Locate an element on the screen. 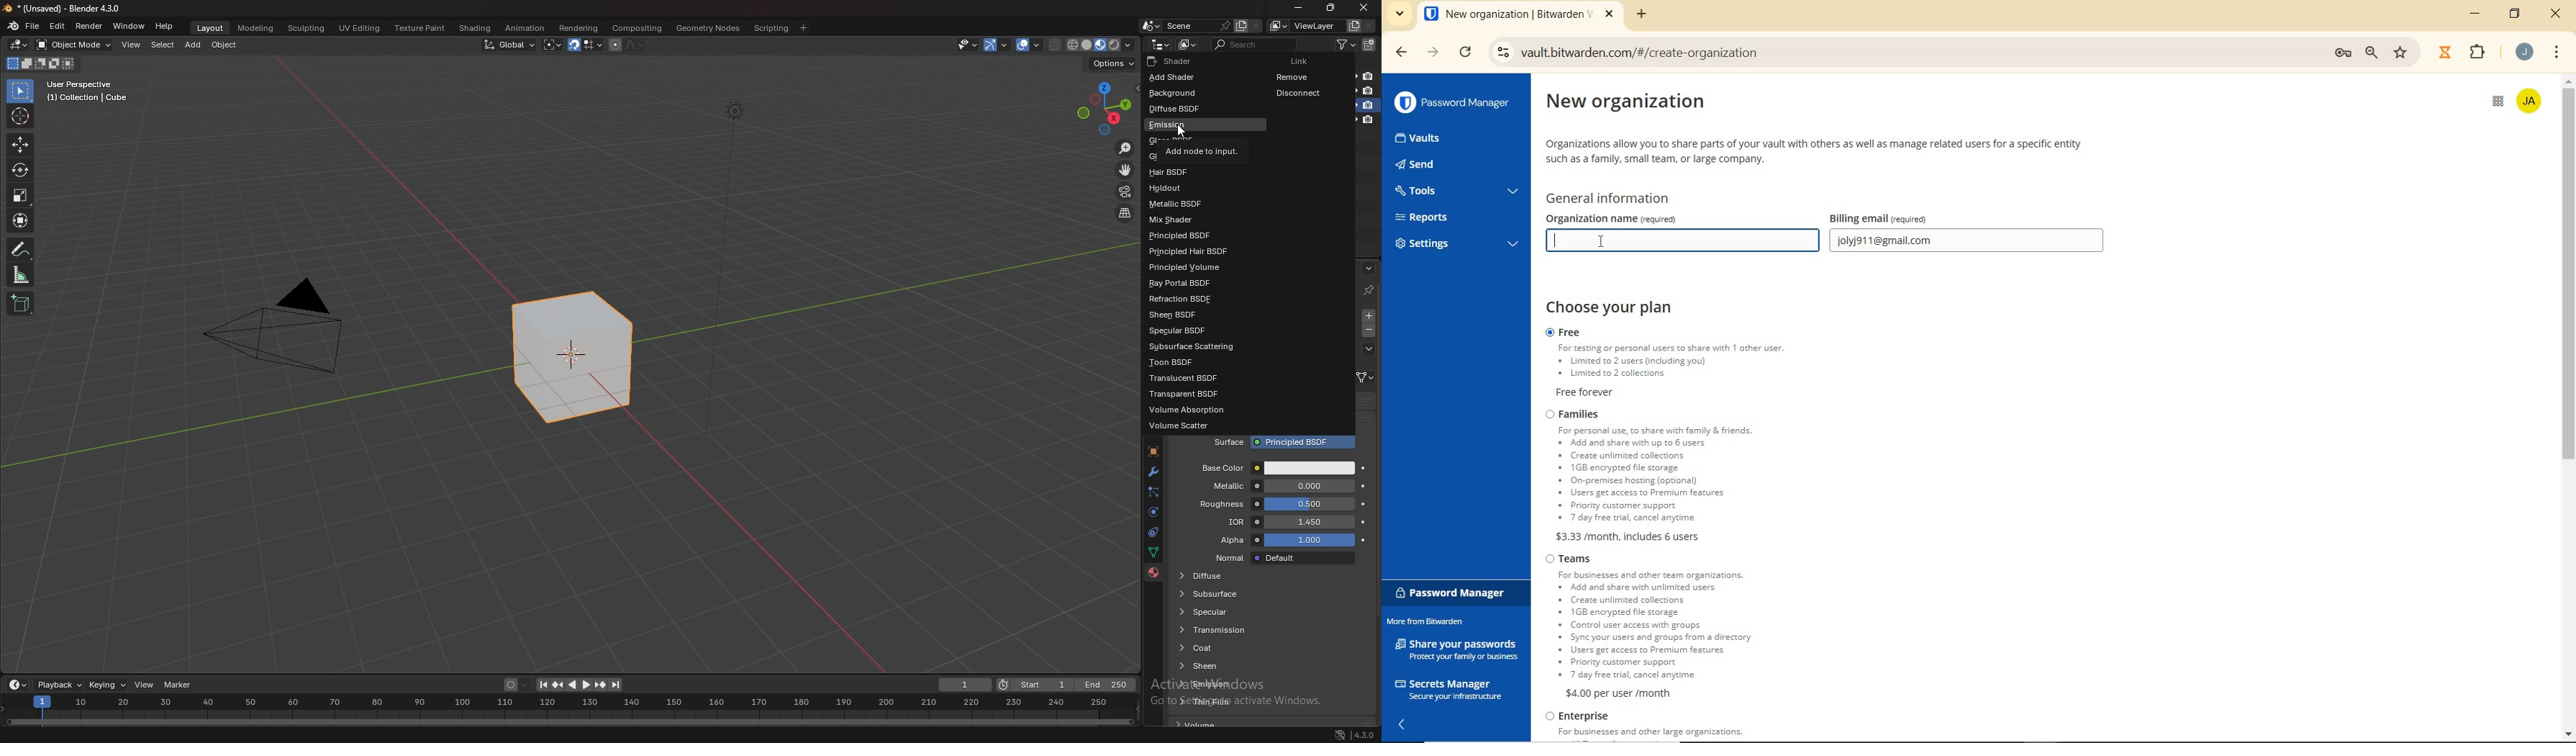 The image size is (2576, 756). normal is located at coordinates (1281, 558).